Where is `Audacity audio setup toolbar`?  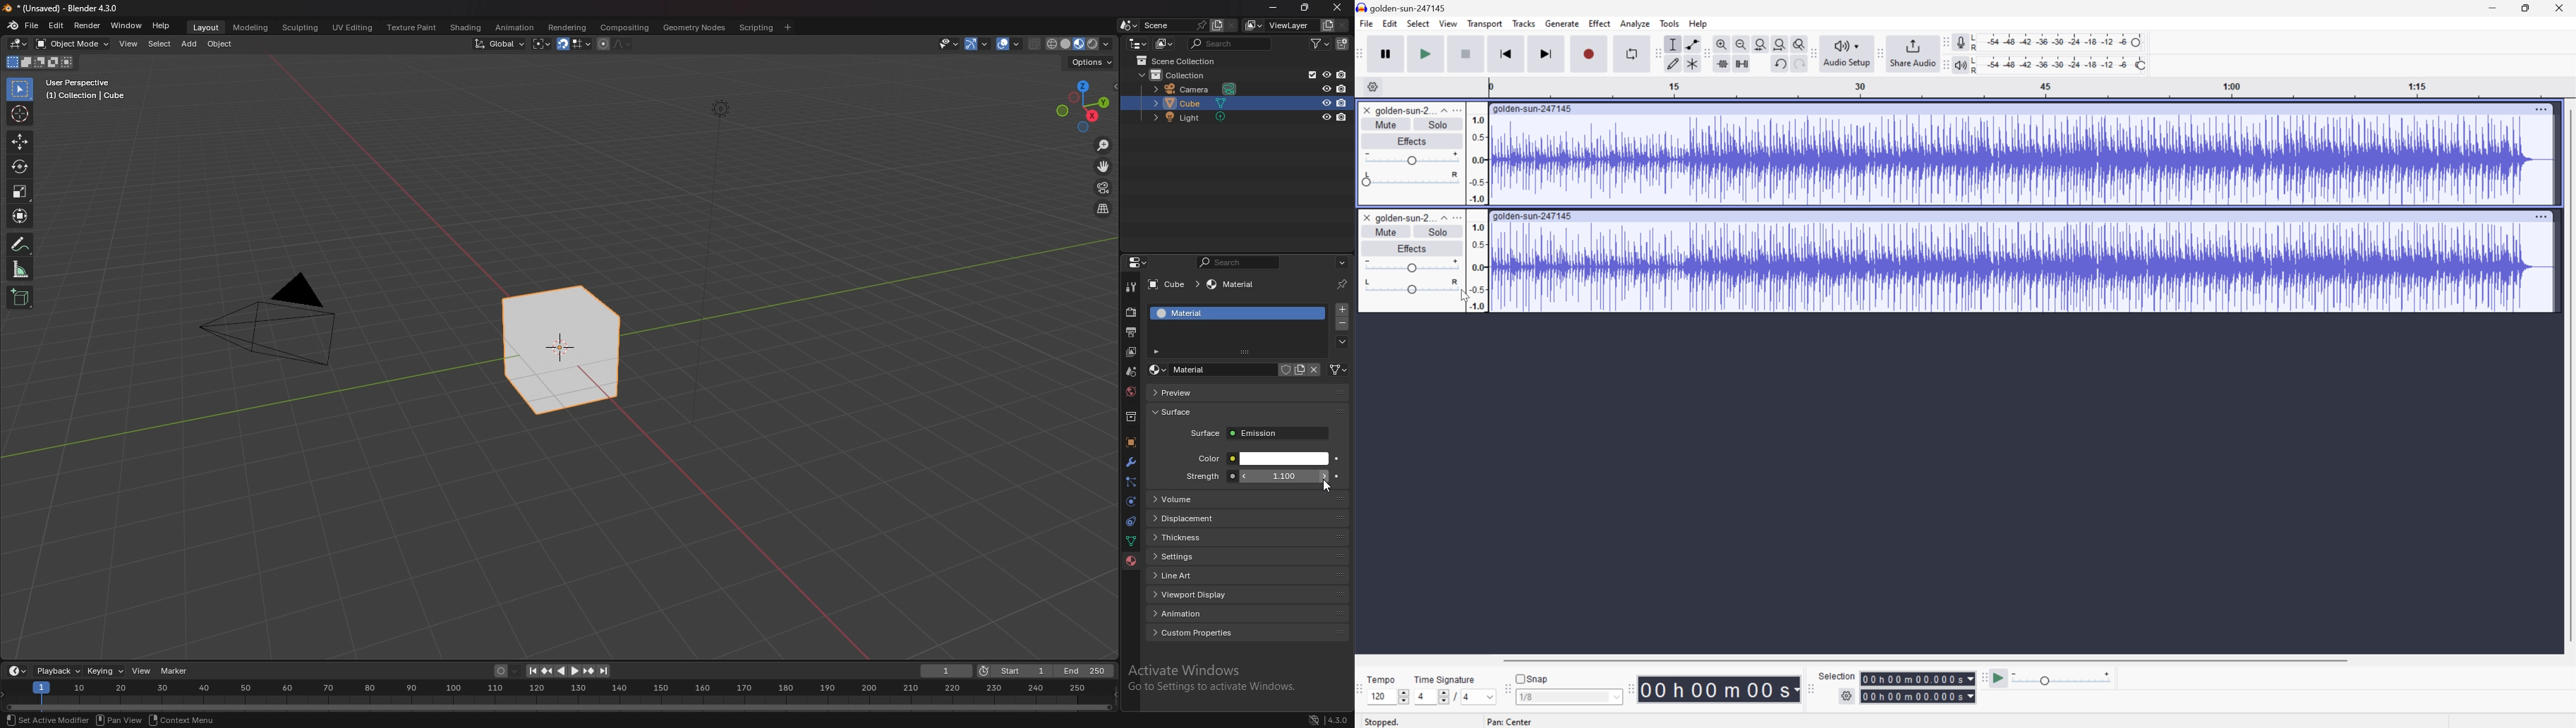
Audacity audio setup toolbar is located at coordinates (1845, 52).